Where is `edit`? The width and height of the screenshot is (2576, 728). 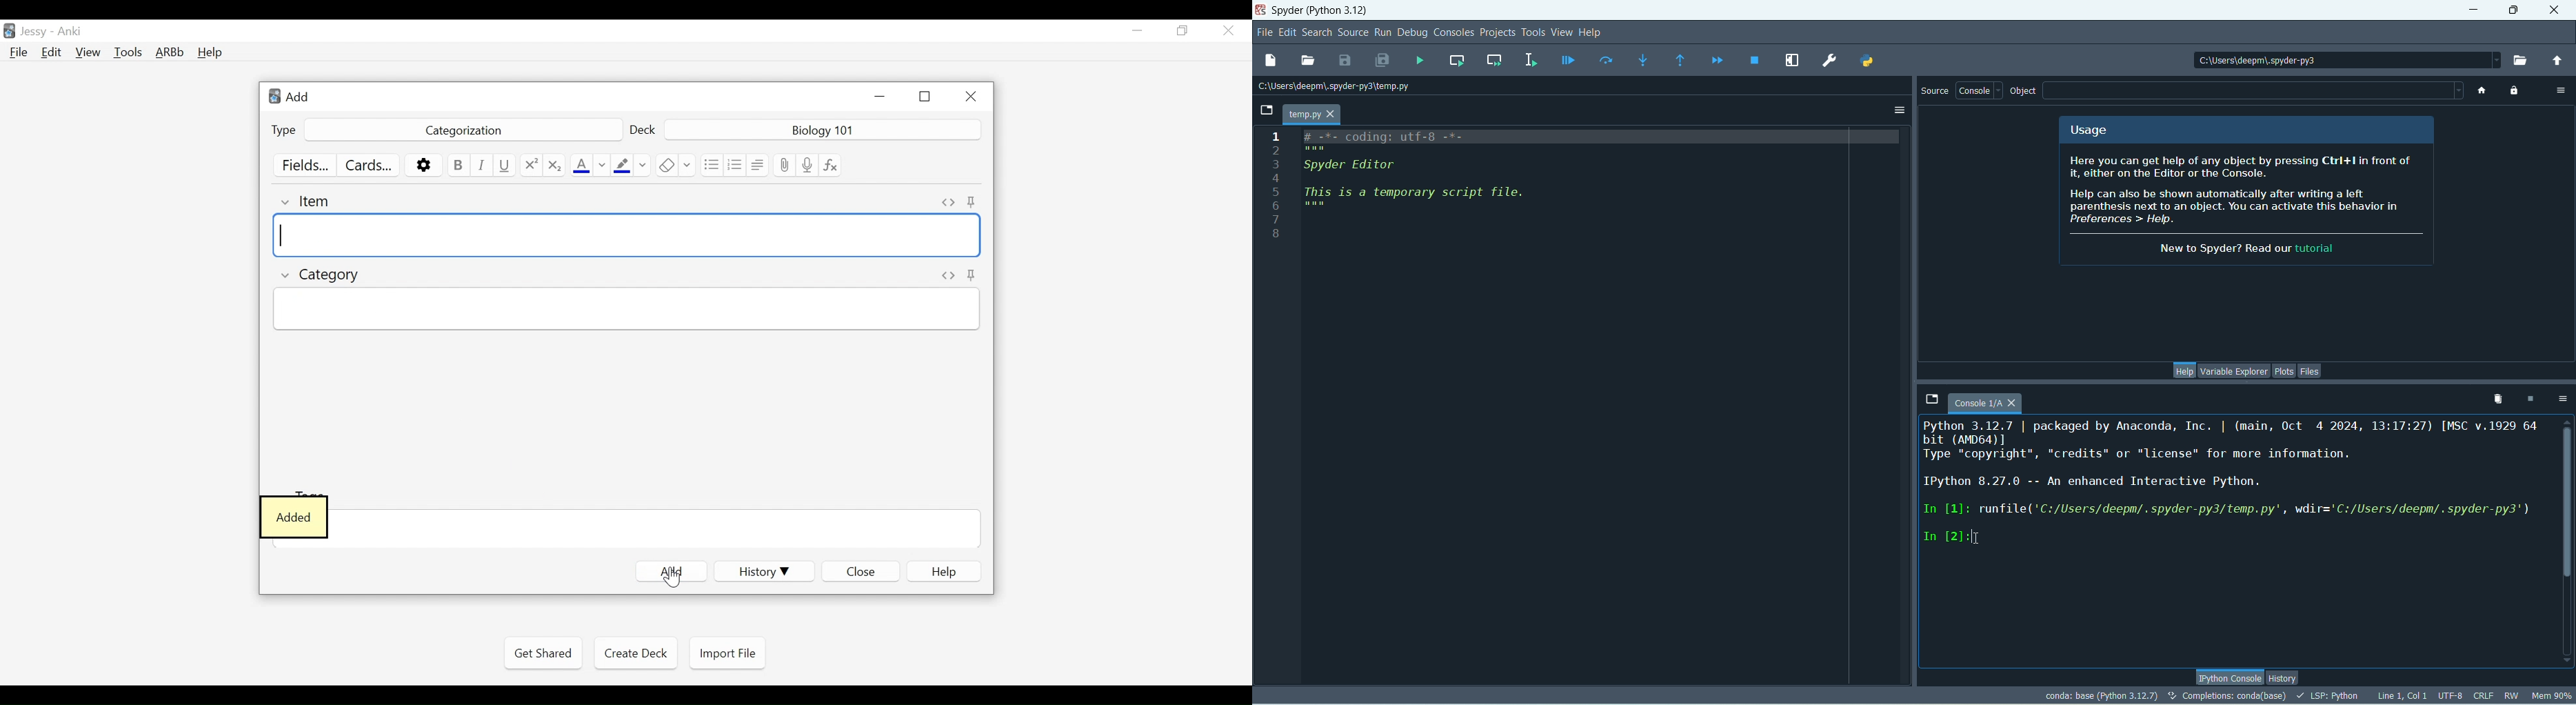
edit is located at coordinates (1286, 33).